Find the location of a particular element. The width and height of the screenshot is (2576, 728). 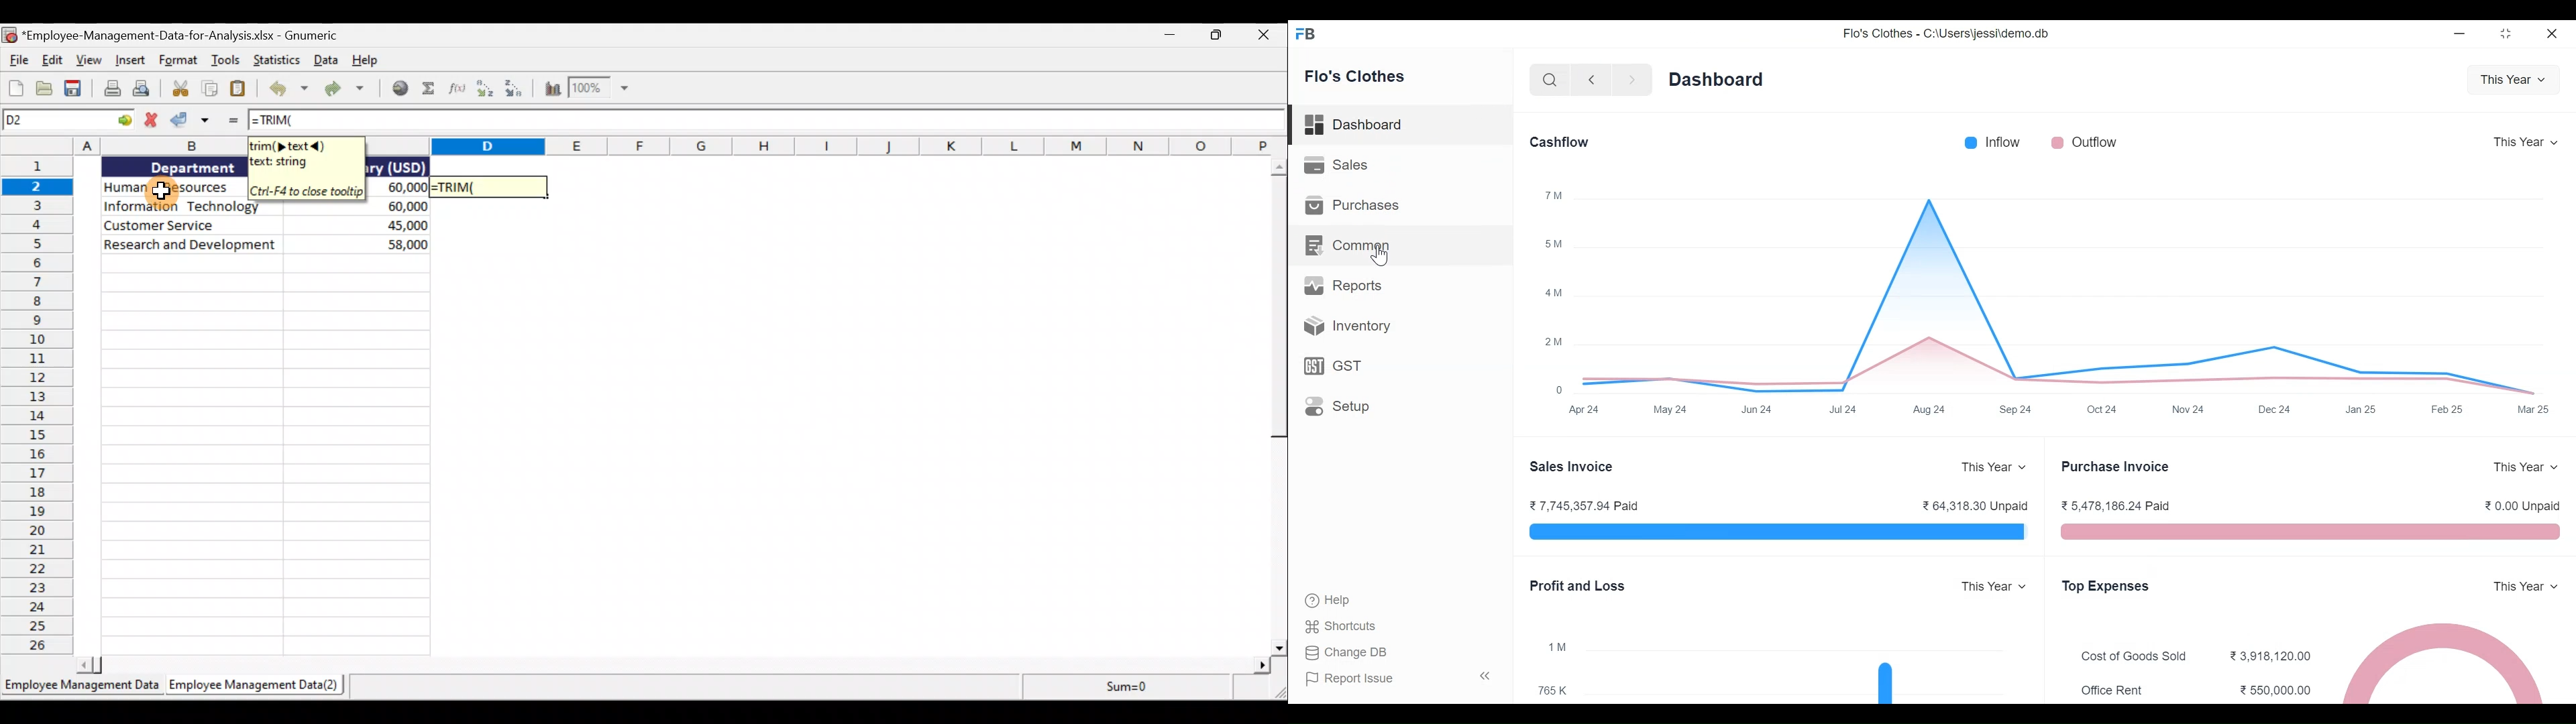

Create a new workbook is located at coordinates (15, 88).